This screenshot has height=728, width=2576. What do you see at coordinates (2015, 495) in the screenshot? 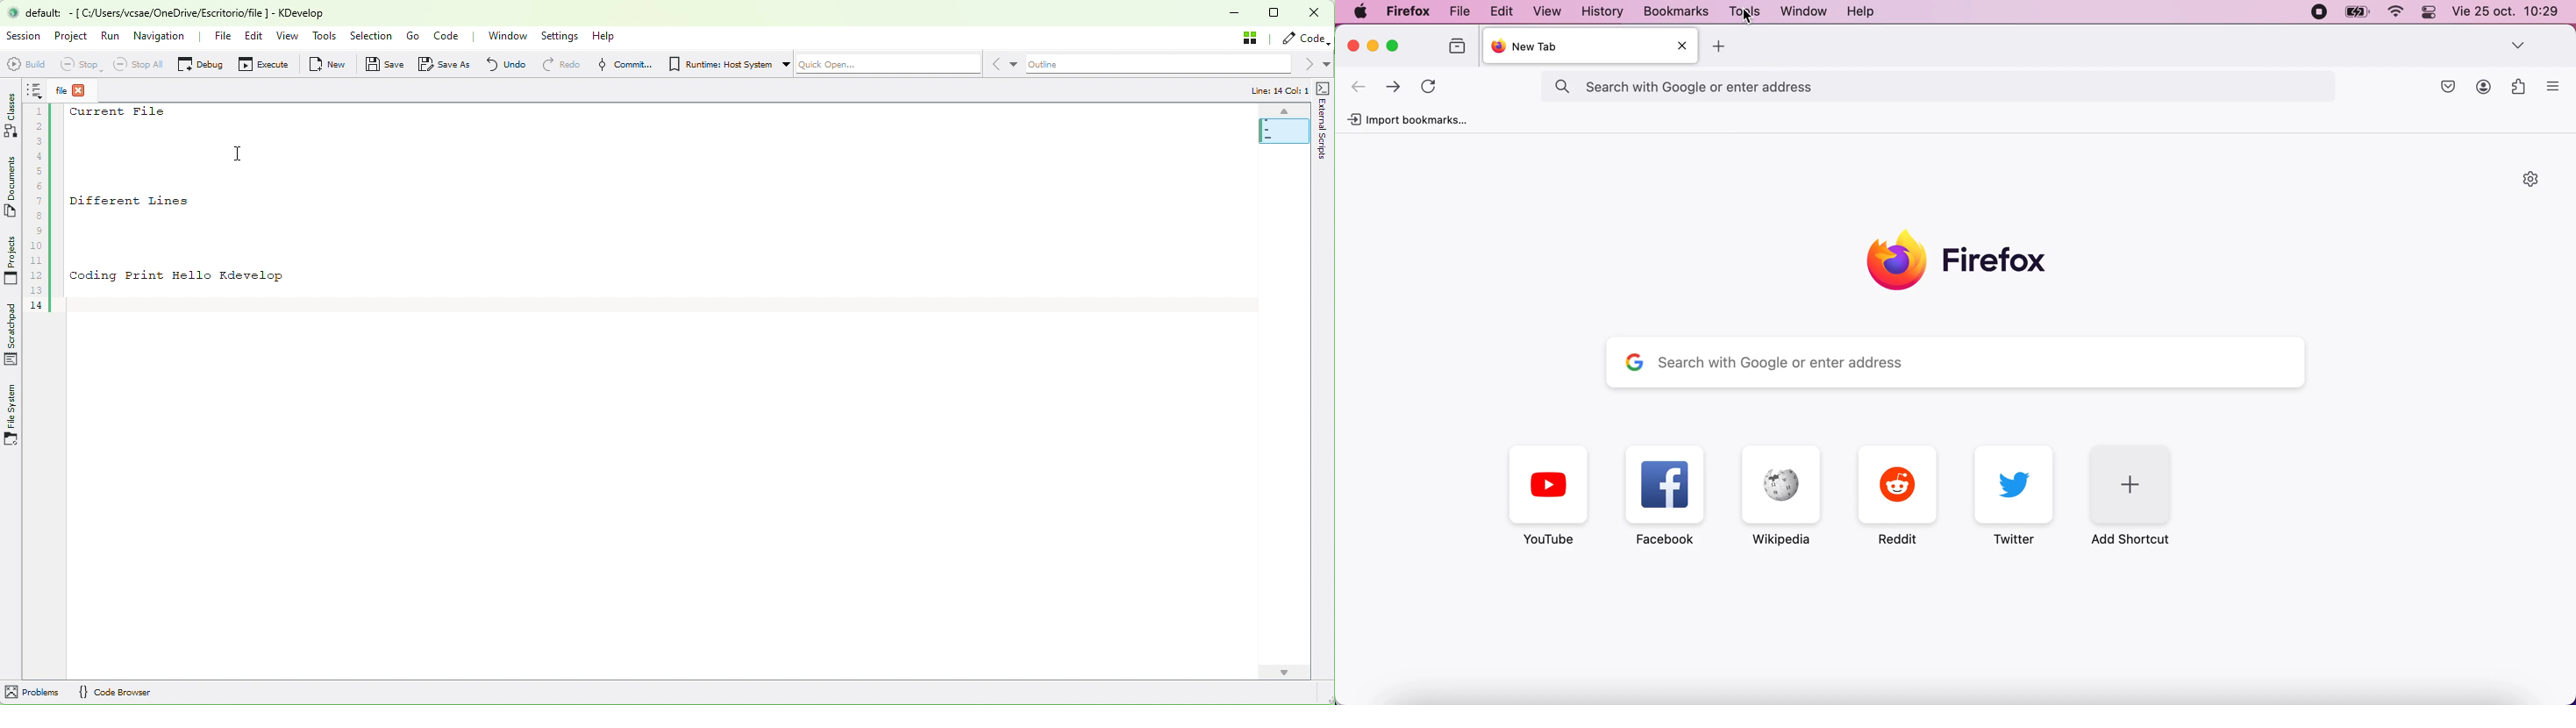
I see `Twitter` at bounding box center [2015, 495].